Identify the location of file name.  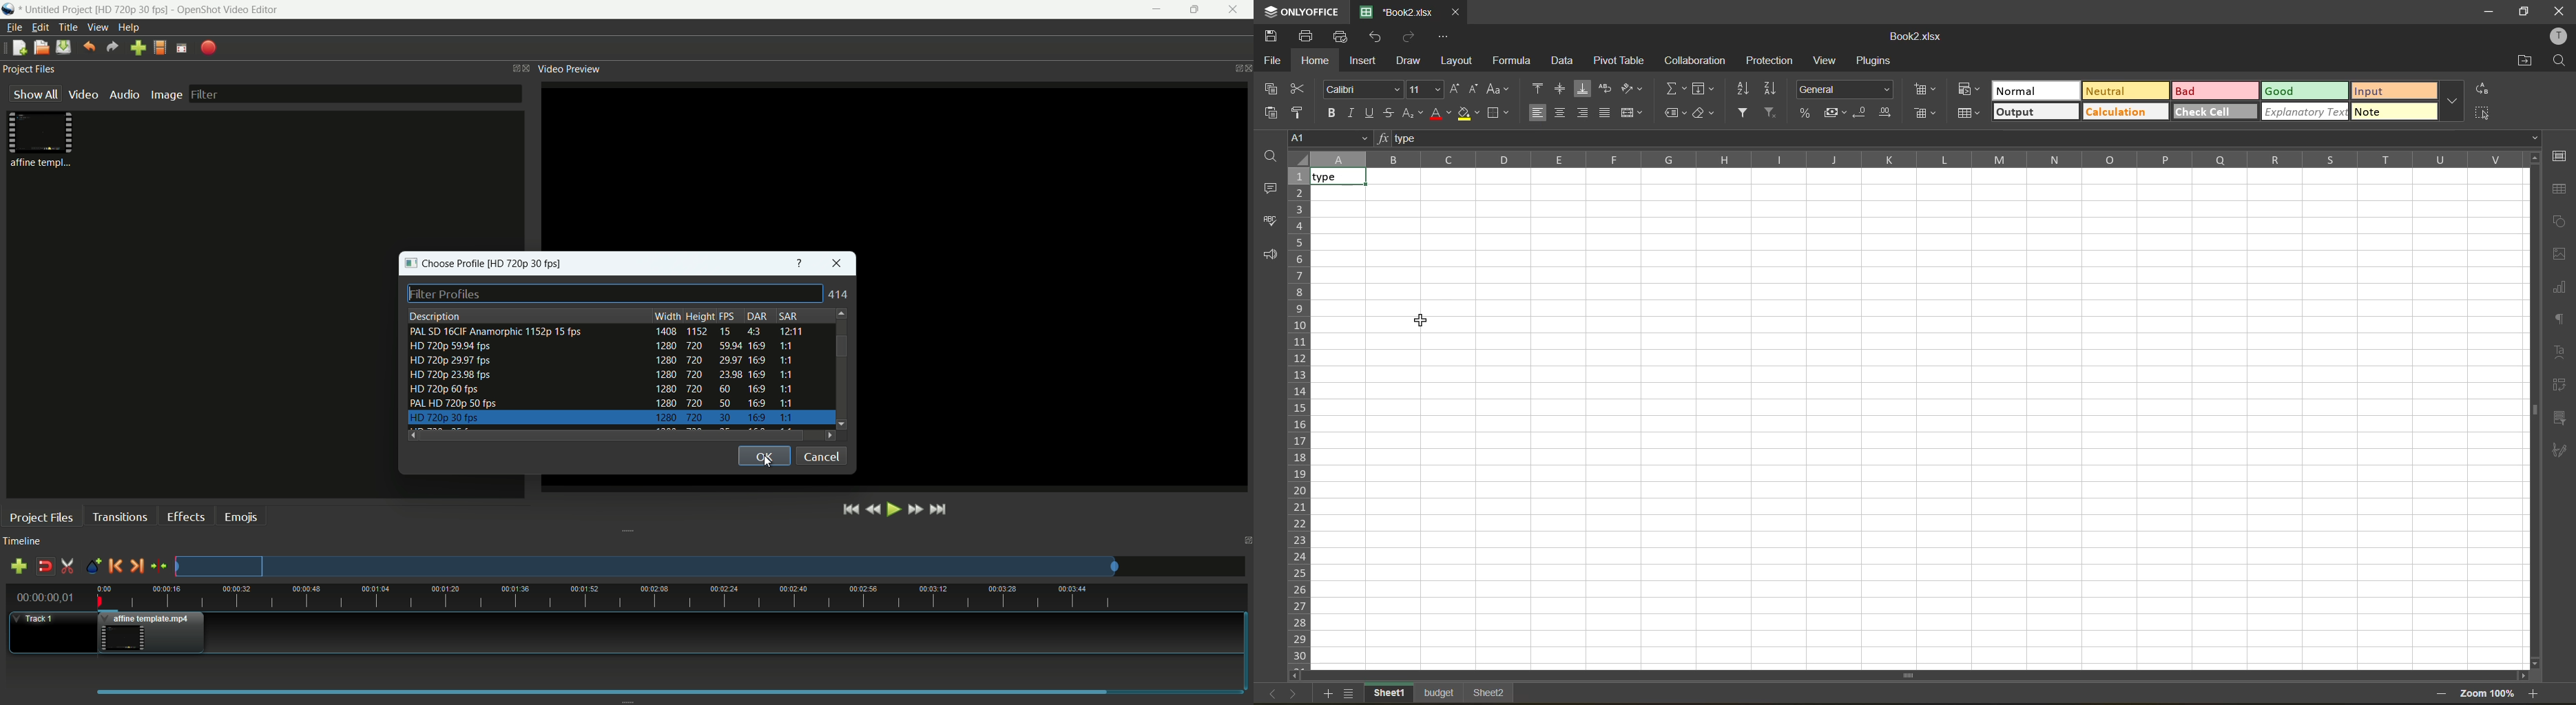
(1915, 36).